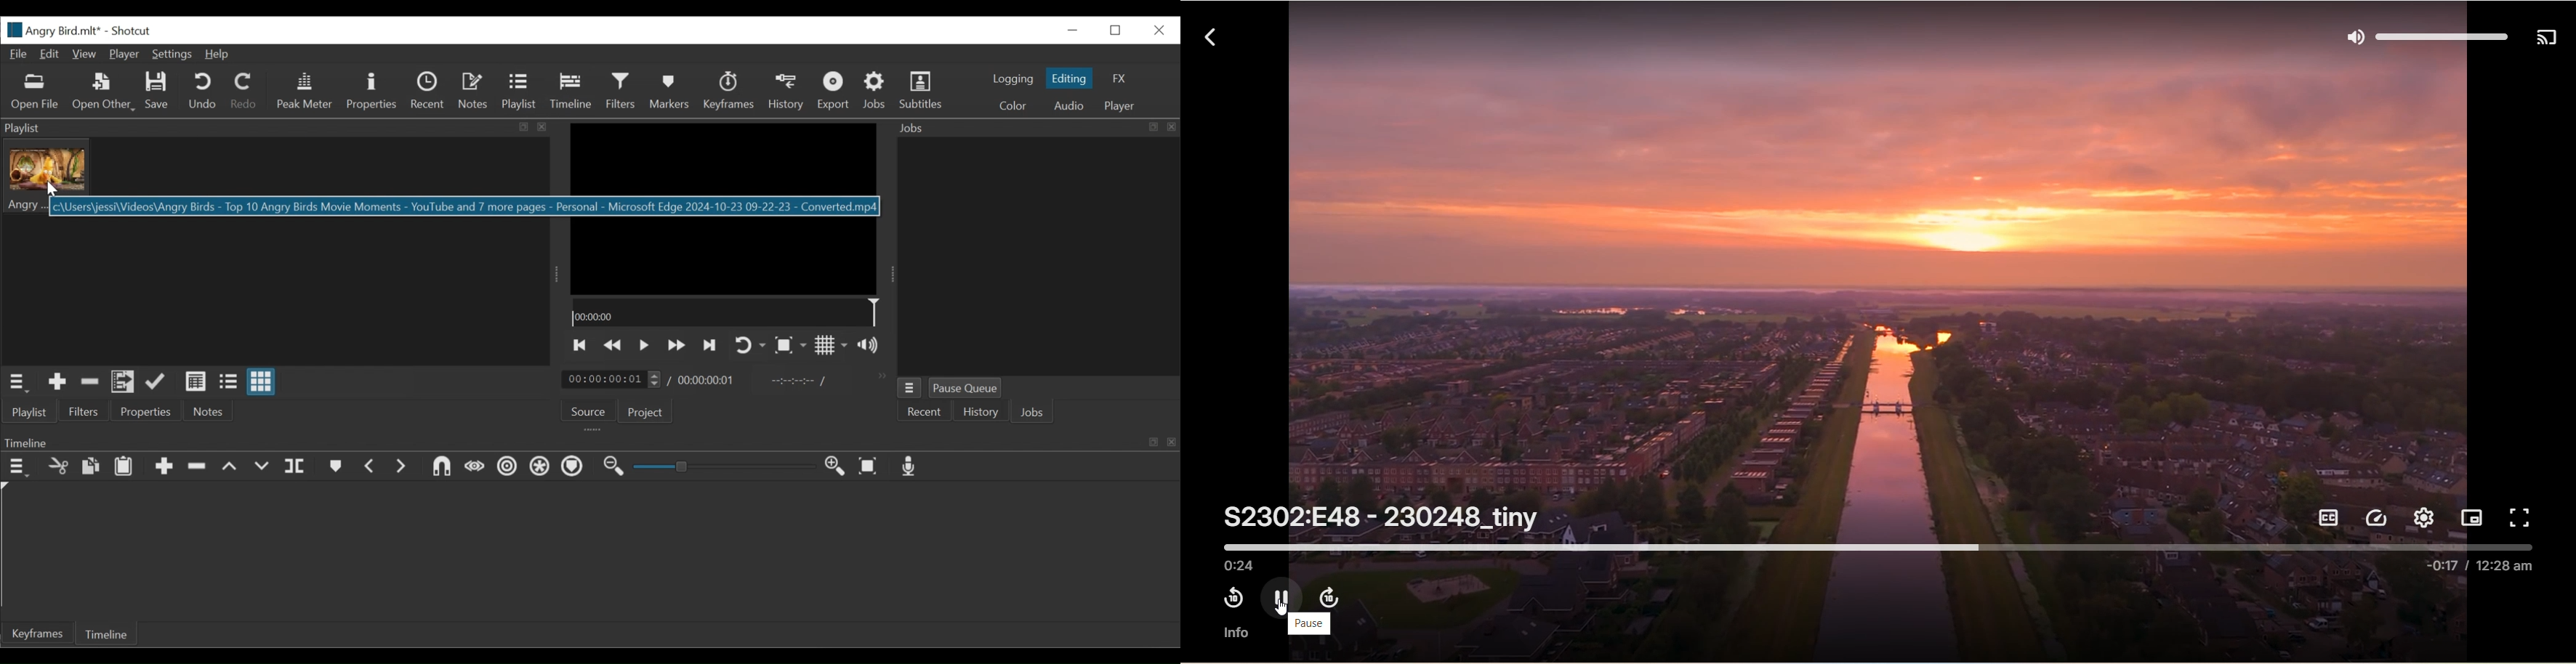  What do you see at coordinates (122, 383) in the screenshot?
I see `Add files to the playlist` at bounding box center [122, 383].